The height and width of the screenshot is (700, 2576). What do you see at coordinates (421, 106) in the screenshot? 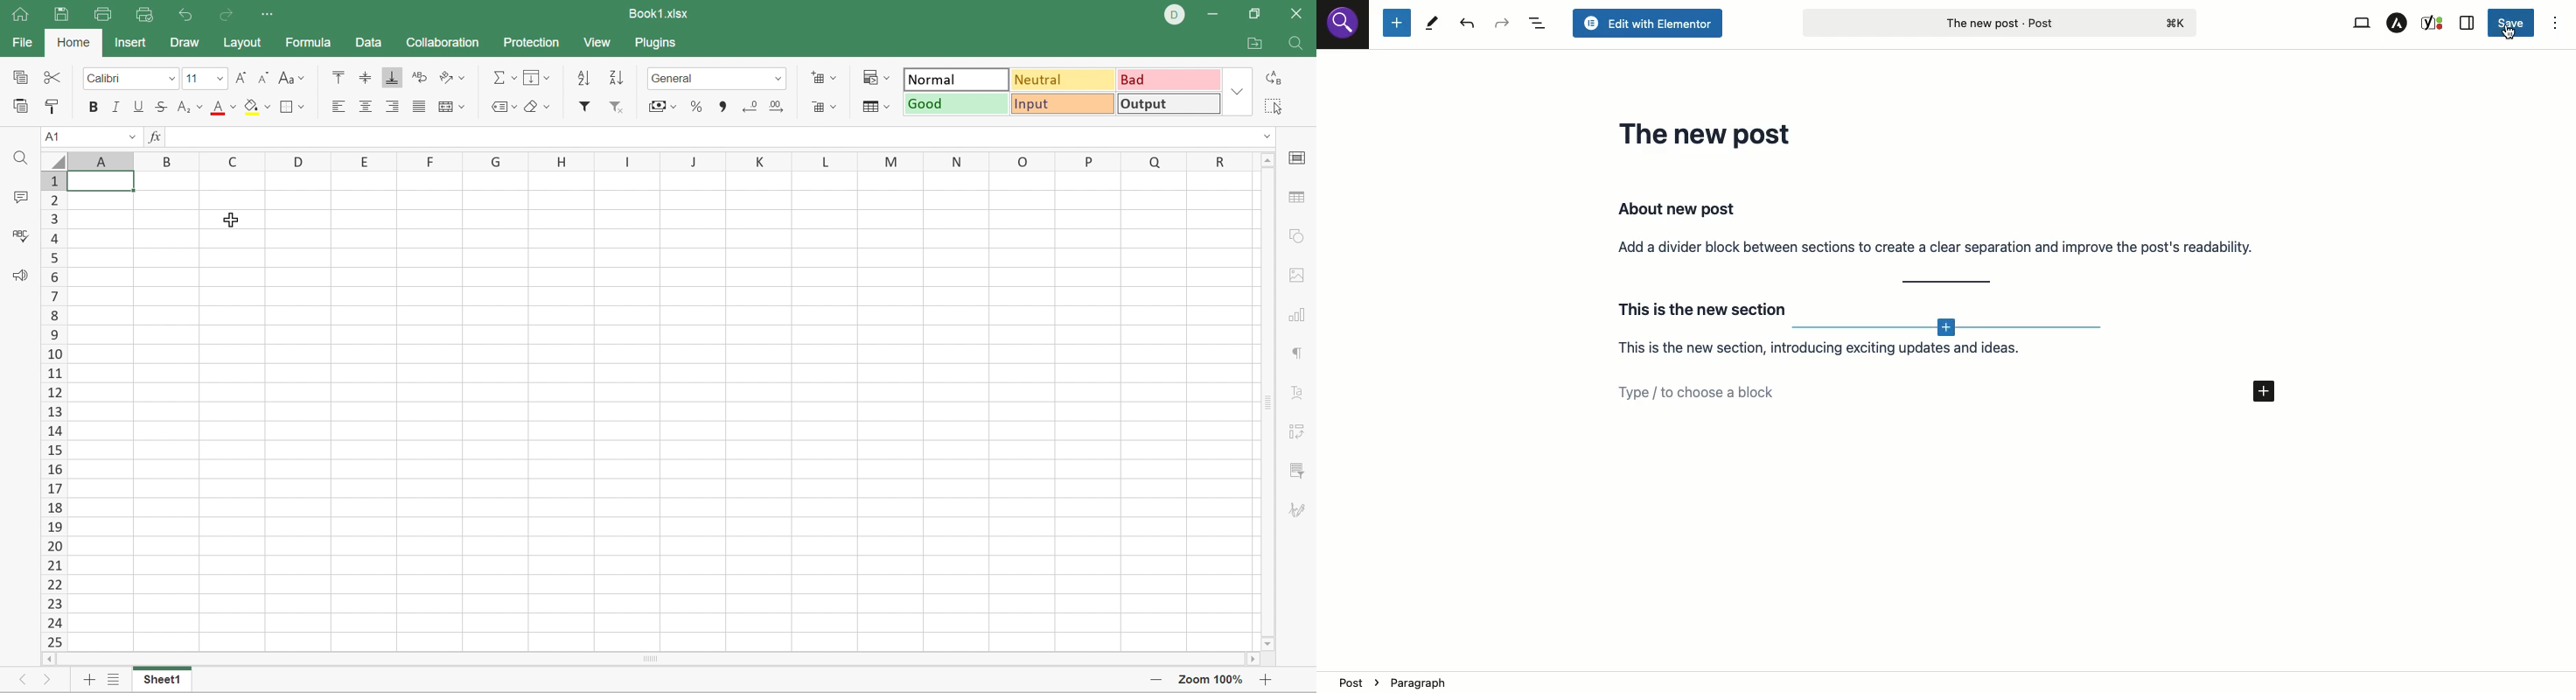
I see `Justified` at bounding box center [421, 106].